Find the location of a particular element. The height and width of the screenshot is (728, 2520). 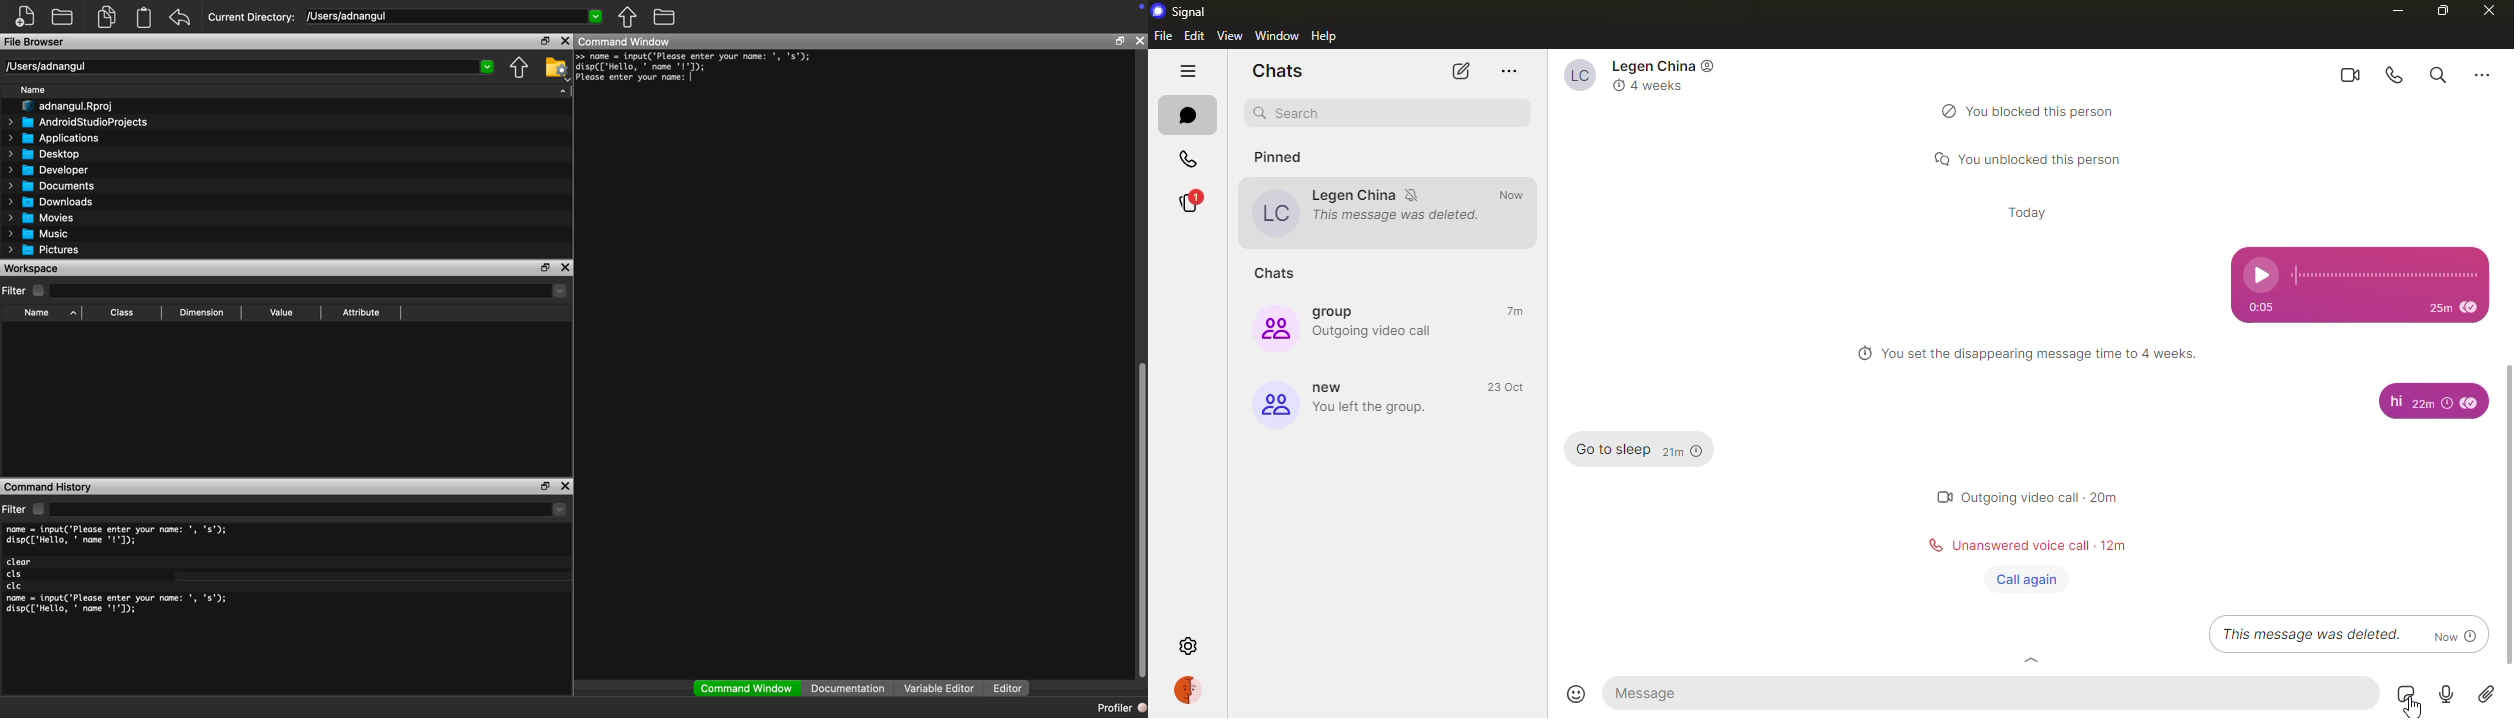

new is located at coordinates (1274, 405).